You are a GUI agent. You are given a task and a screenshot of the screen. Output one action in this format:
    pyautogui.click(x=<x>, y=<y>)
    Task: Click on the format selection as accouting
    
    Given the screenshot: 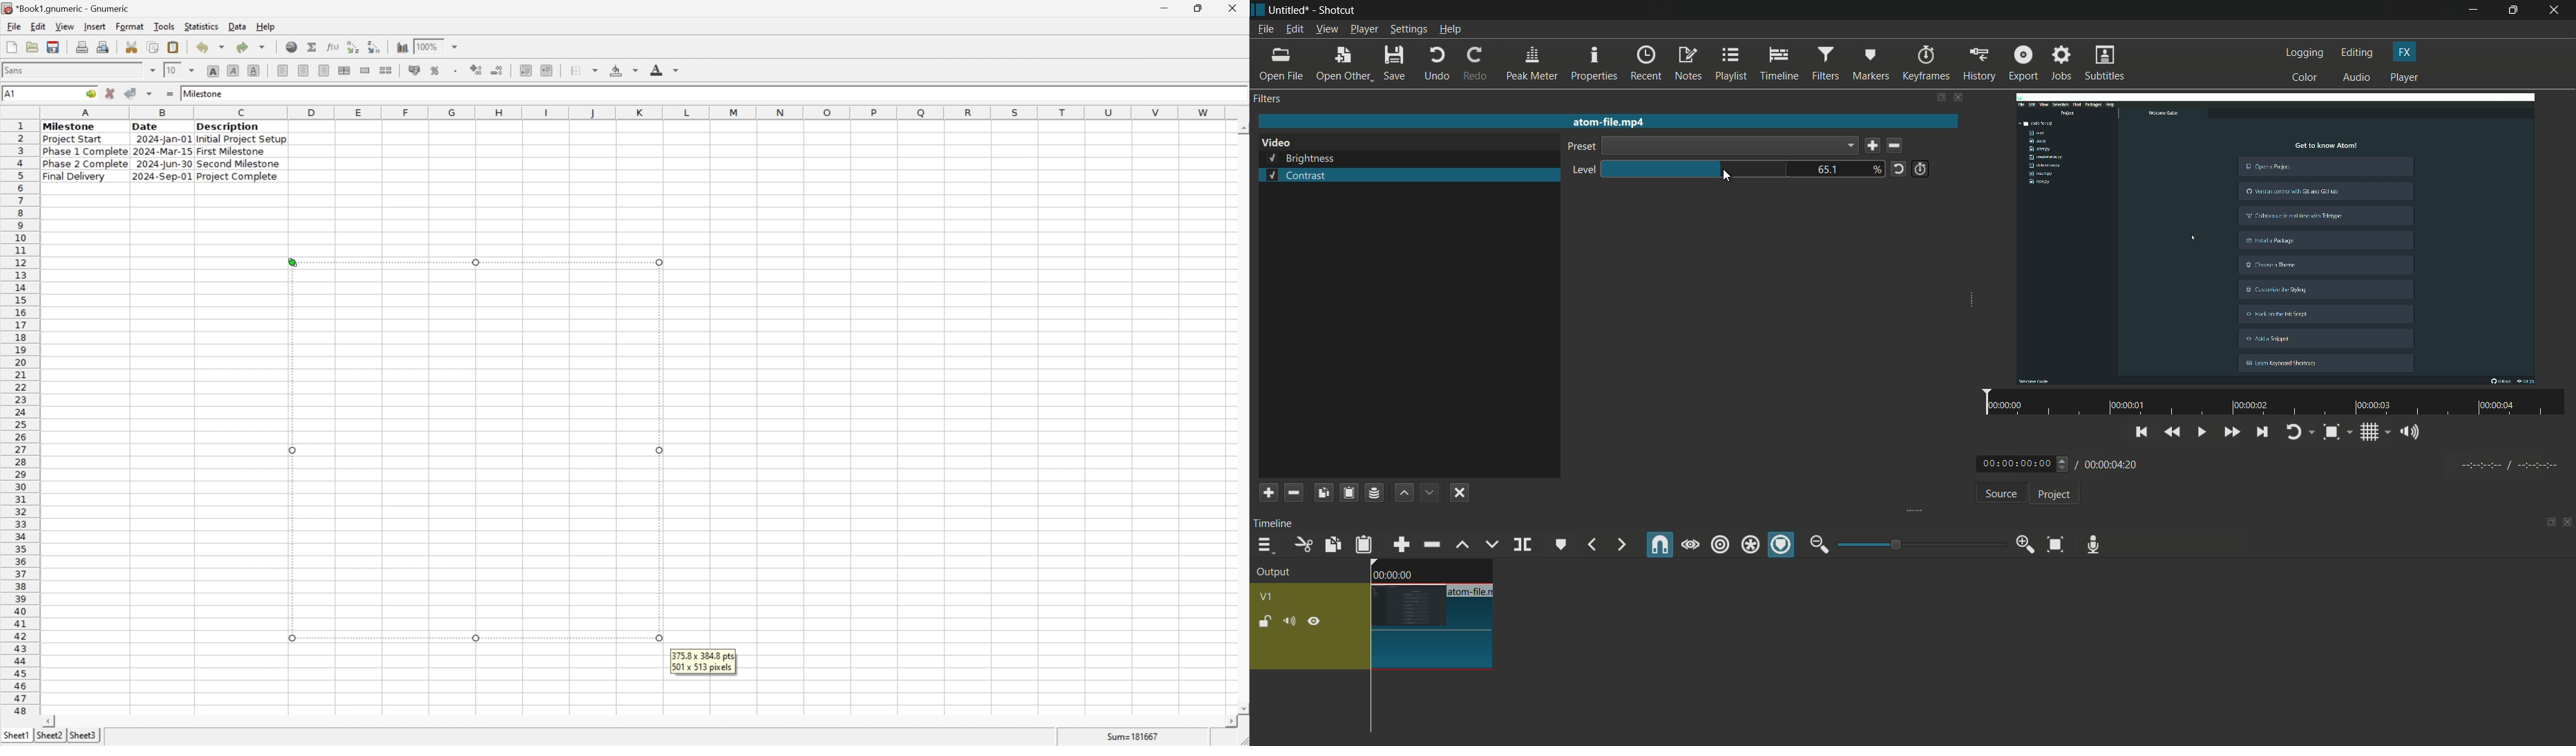 What is the action you would take?
    pyautogui.click(x=416, y=70)
    